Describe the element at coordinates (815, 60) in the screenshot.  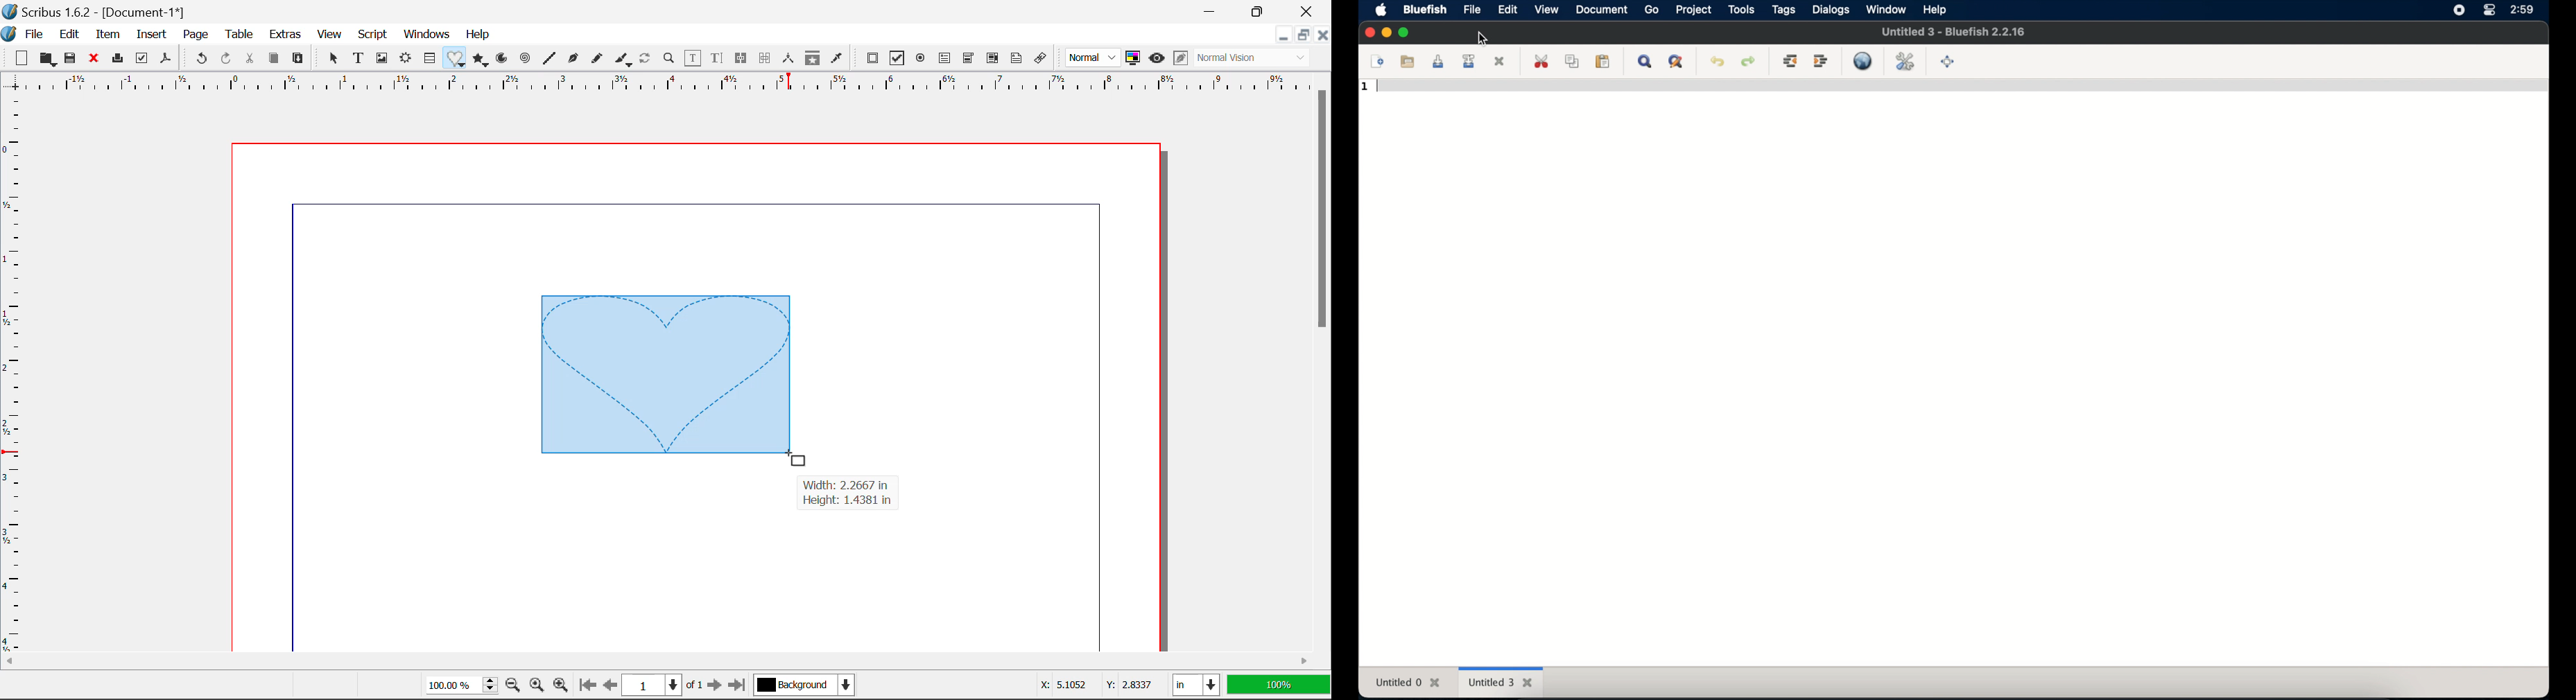
I see `Copy Item Properties` at that location.